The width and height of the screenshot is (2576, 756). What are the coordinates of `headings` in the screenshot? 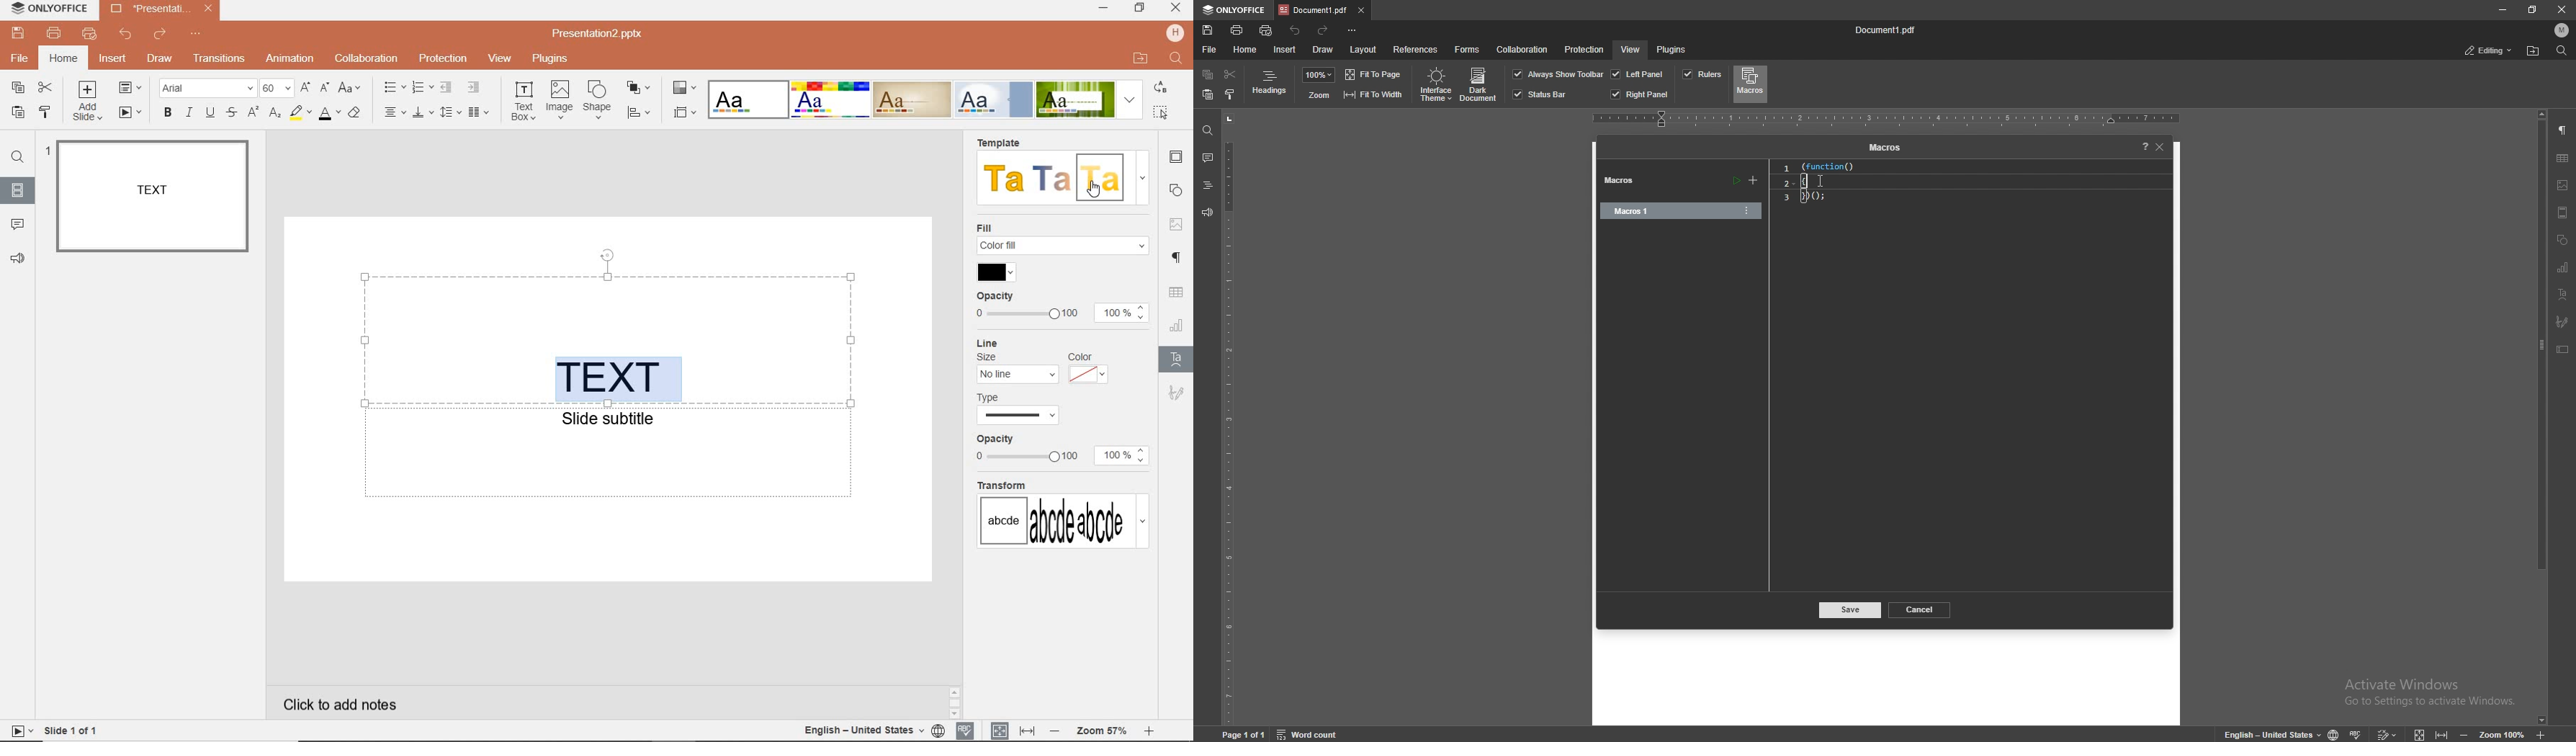 It's located at (1207, 184).